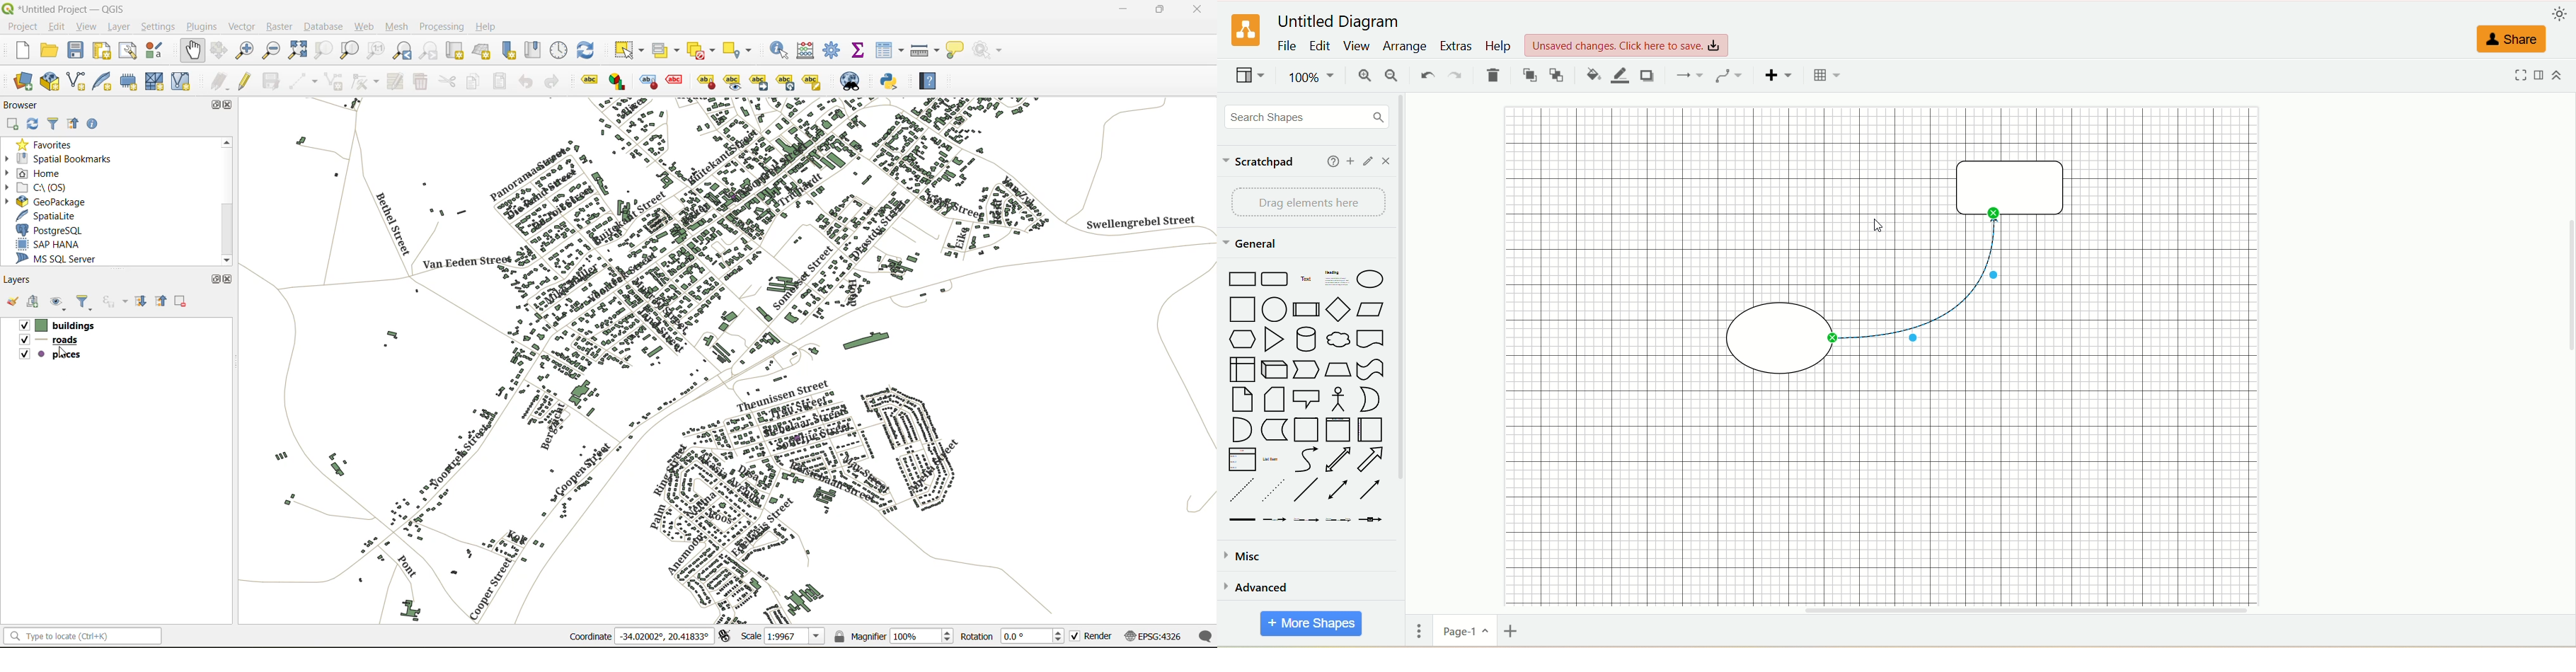 The width and height of the screenshot is (2576, 672). I want to click on log messages, so click(1203, 637).